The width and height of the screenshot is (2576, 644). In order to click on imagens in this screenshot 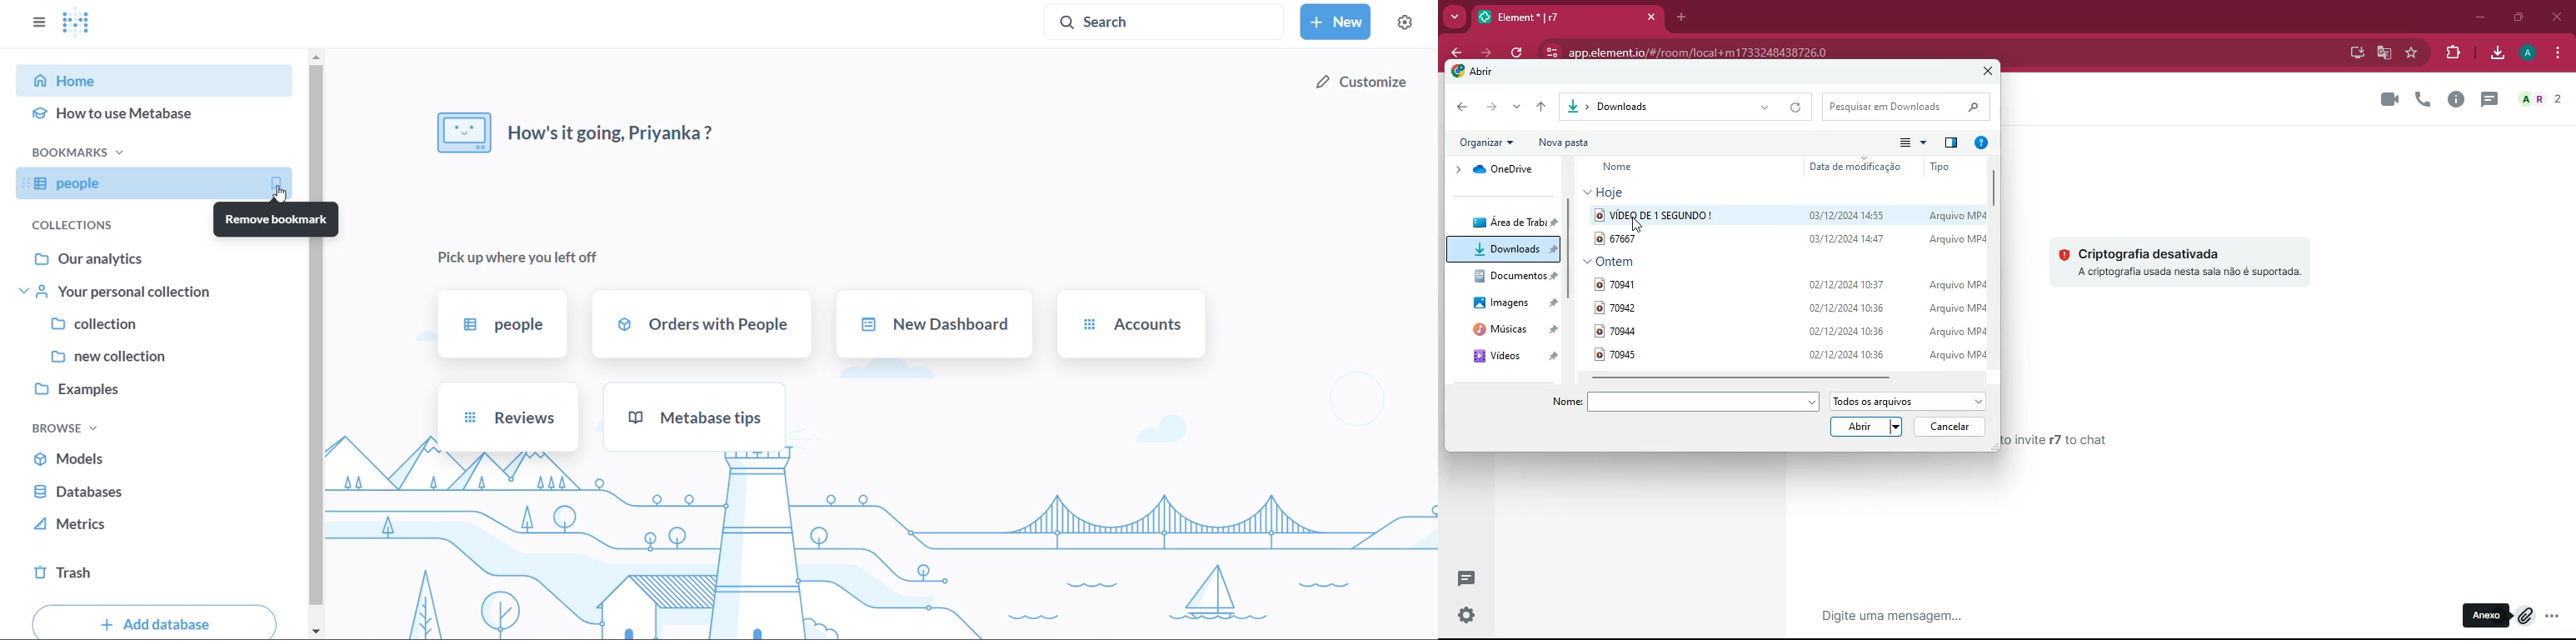, I will do `click(1515, 302)`.